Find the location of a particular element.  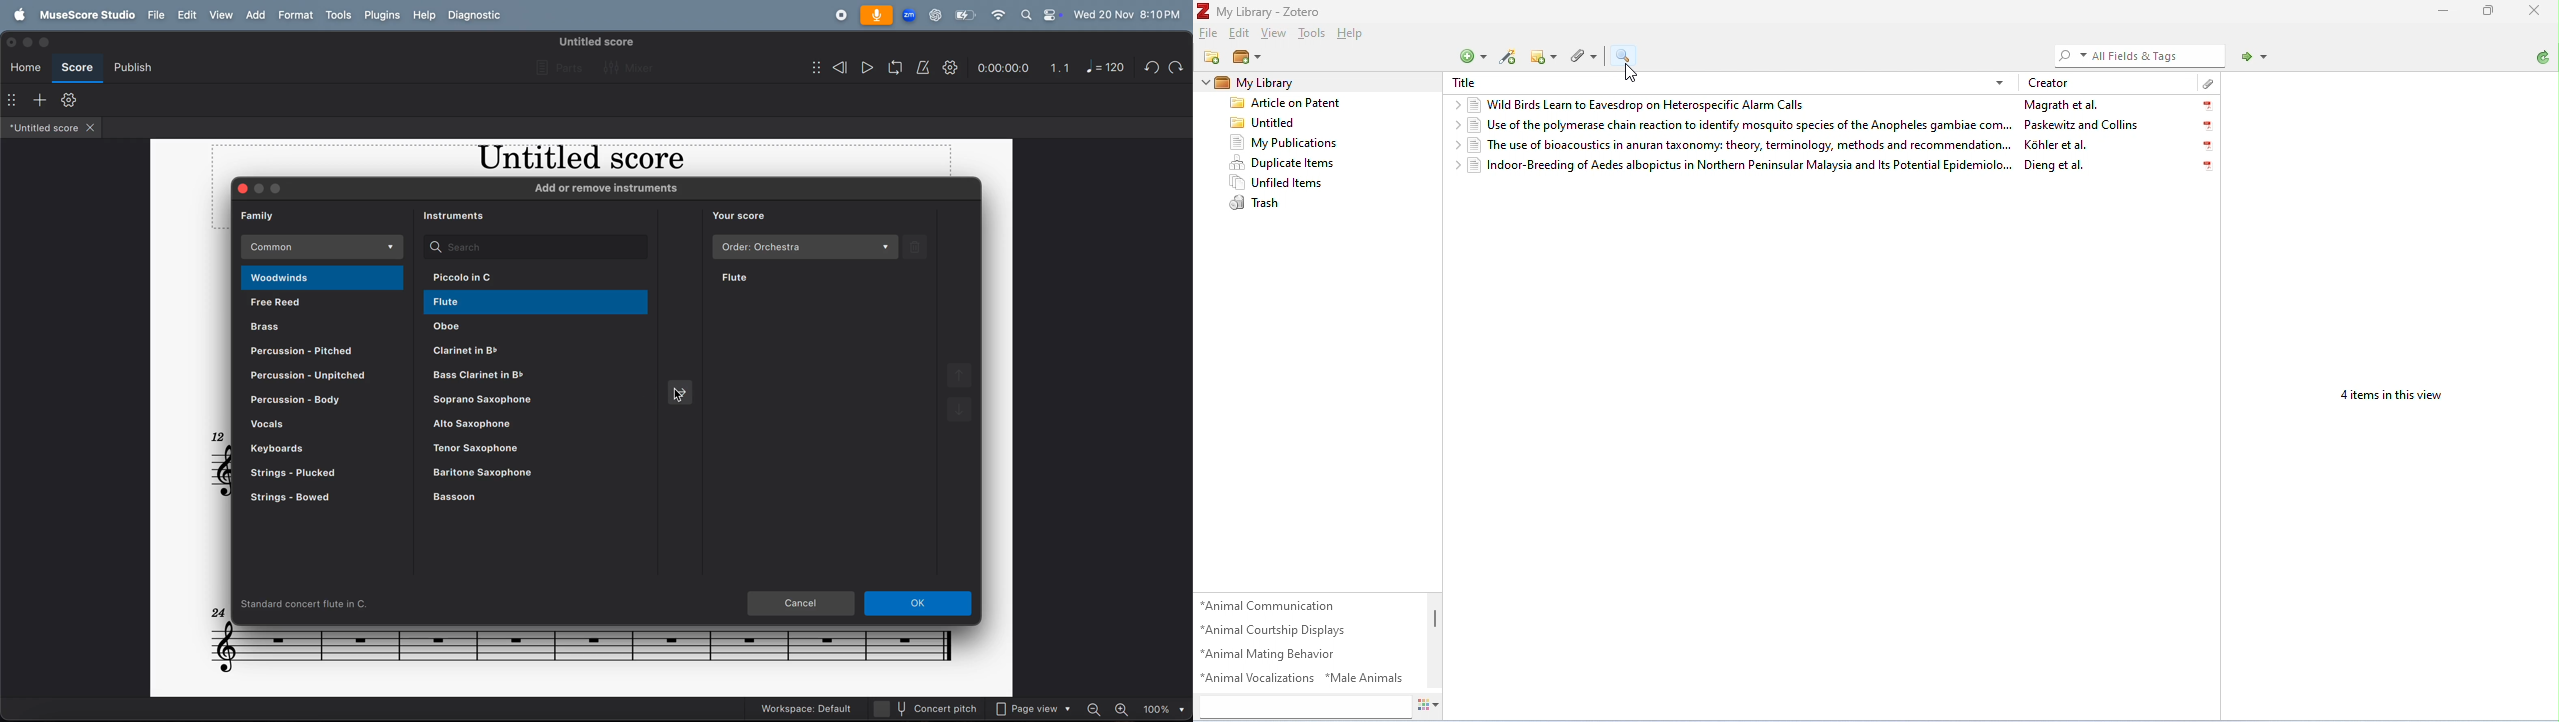

new item is located at coordinates (1473, 57).